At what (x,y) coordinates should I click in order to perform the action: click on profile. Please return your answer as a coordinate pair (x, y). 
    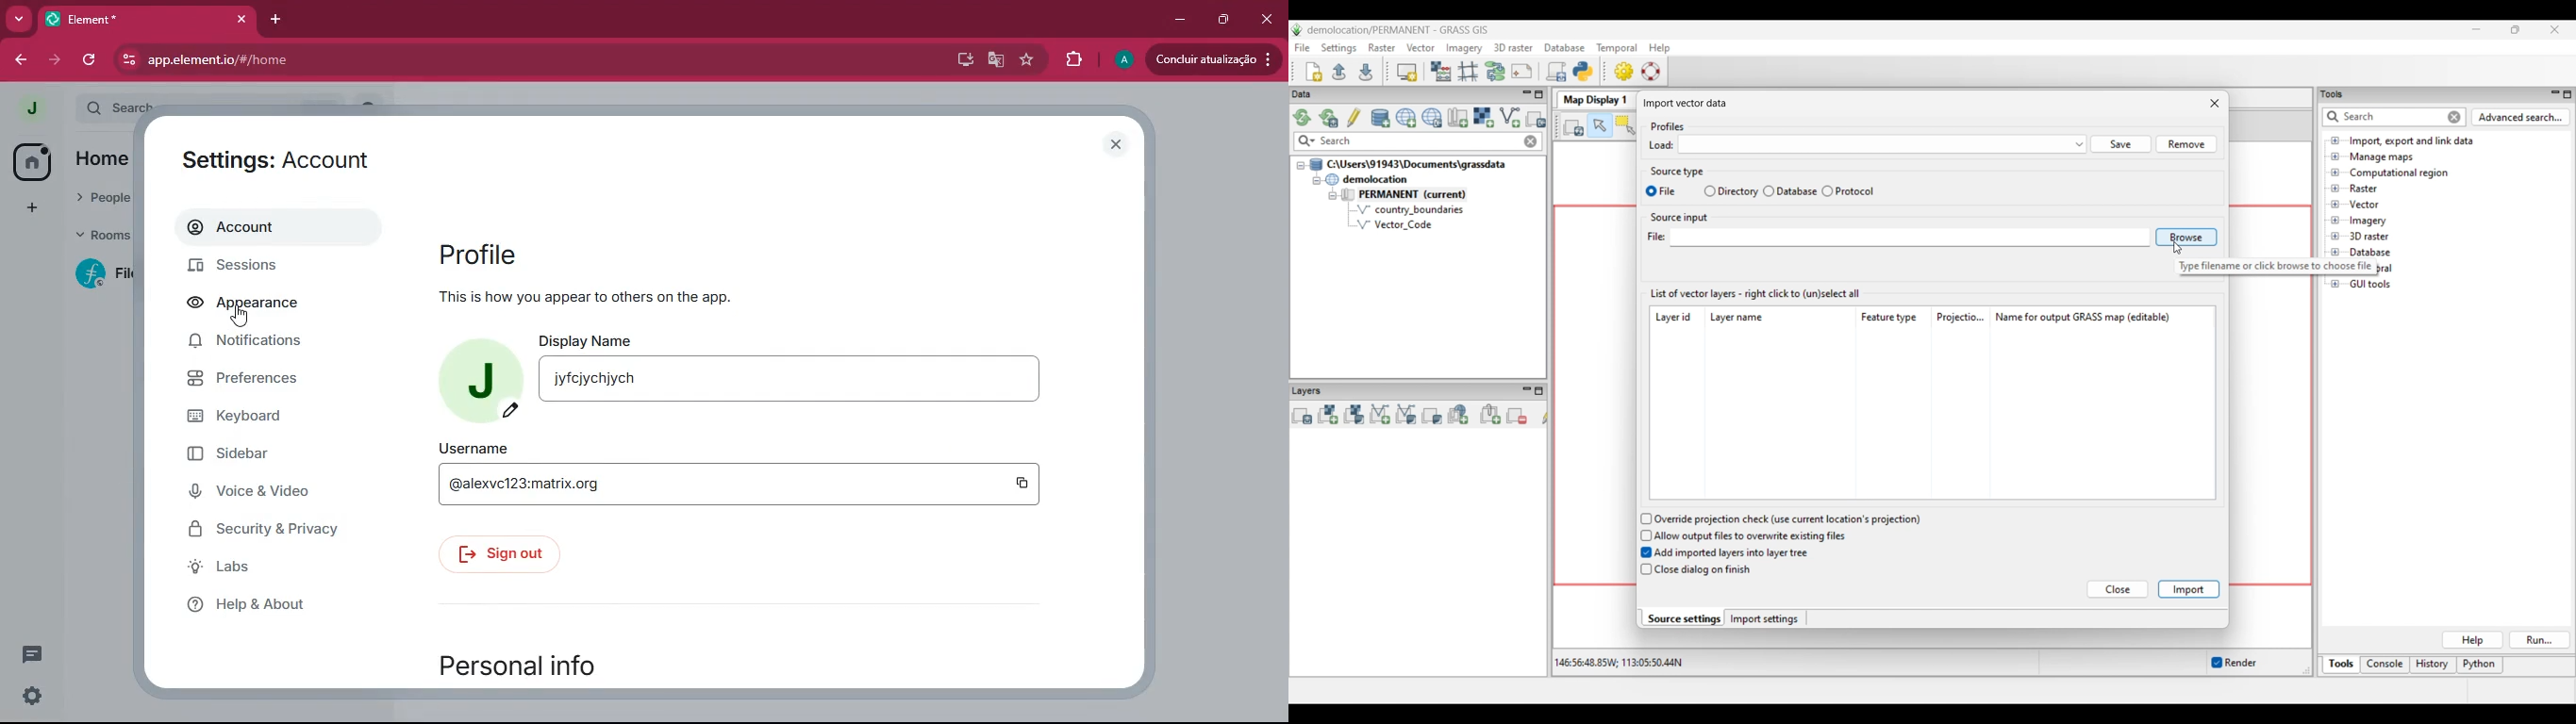
    Looking at the image, I should click on (33, 108).